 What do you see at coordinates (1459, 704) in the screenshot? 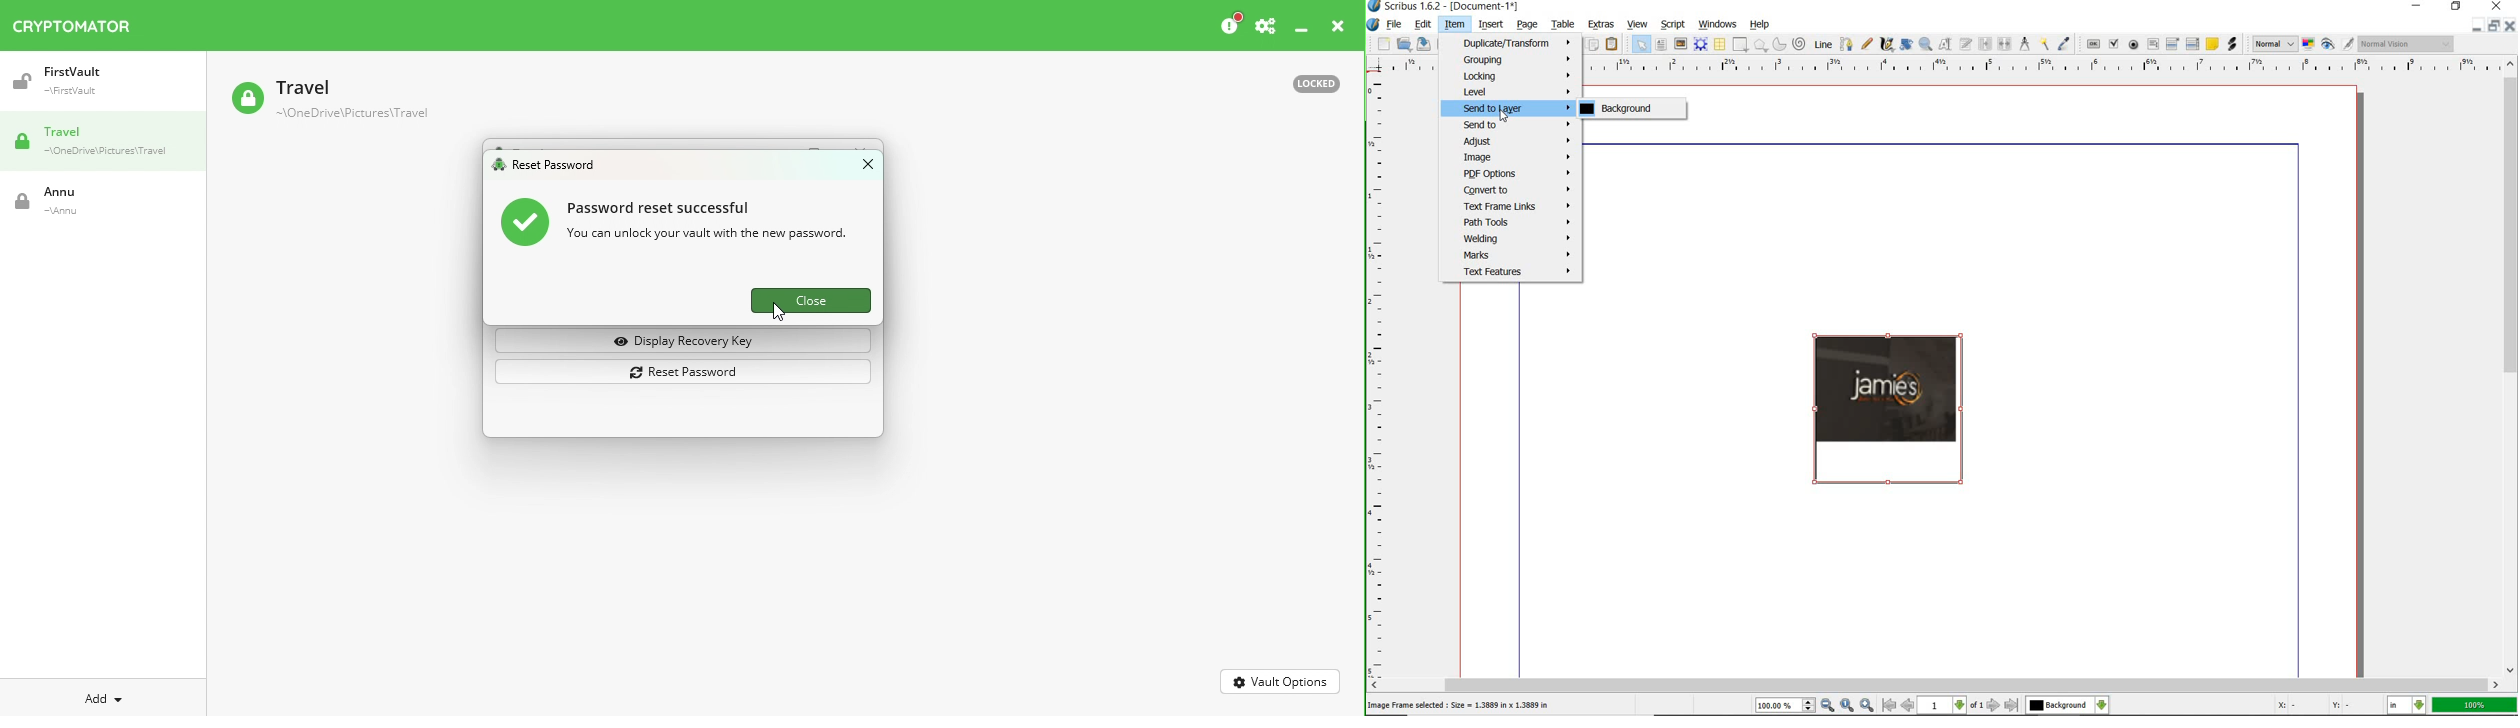
I see `Image Frame selected: Size = 1.3889 in x 1.3889 in` at bounding box center [1459, 704].